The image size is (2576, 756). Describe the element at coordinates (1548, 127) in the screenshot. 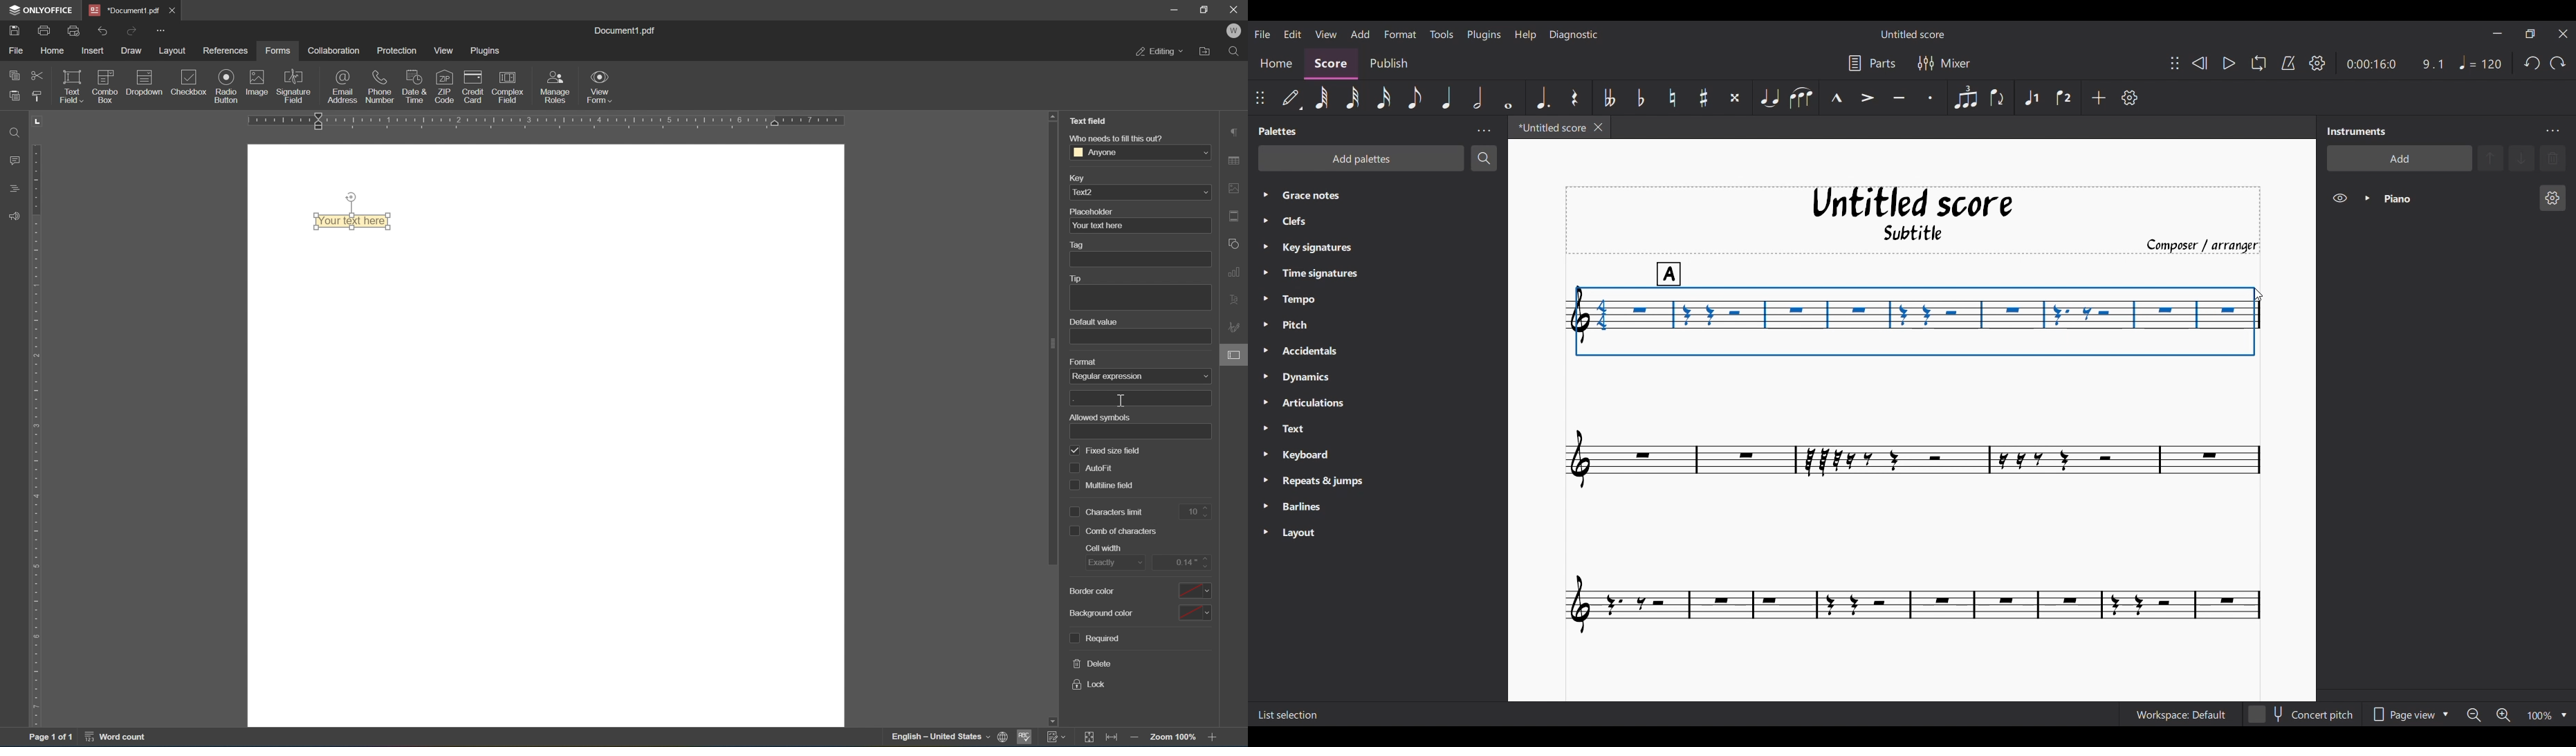

I see `Current tab` at that location.